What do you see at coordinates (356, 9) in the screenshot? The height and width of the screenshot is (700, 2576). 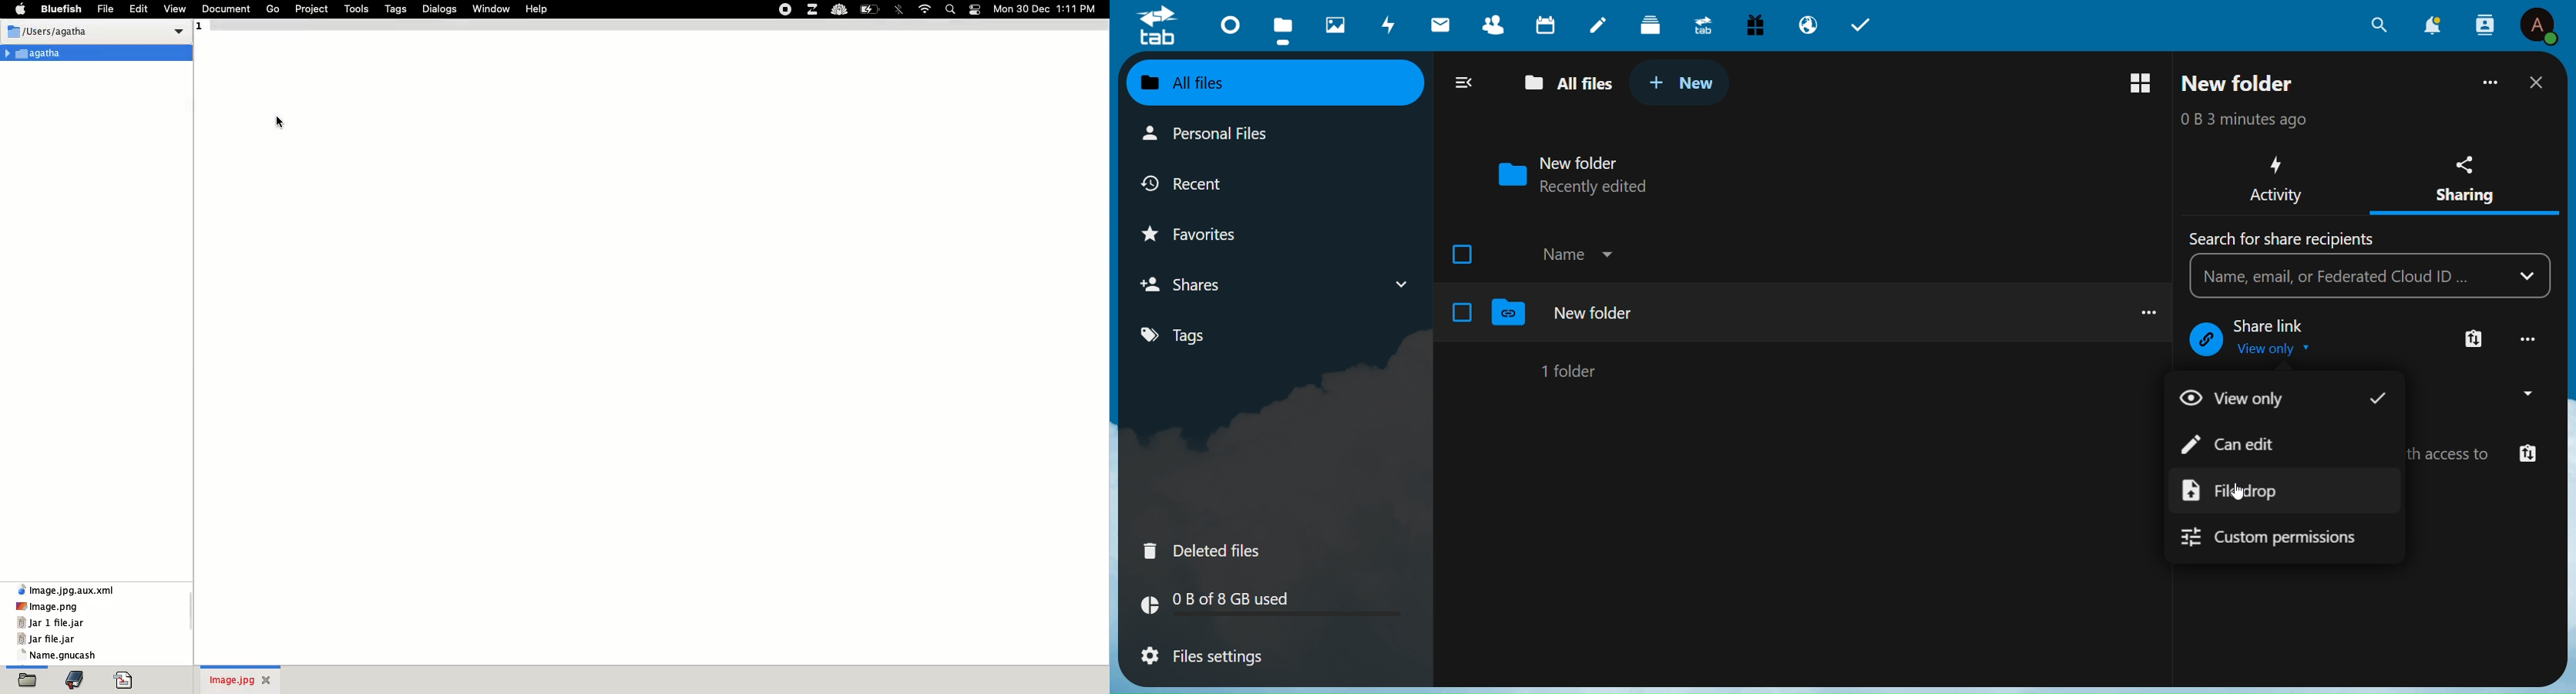 I see `tools` at bounding box center [356, 9].